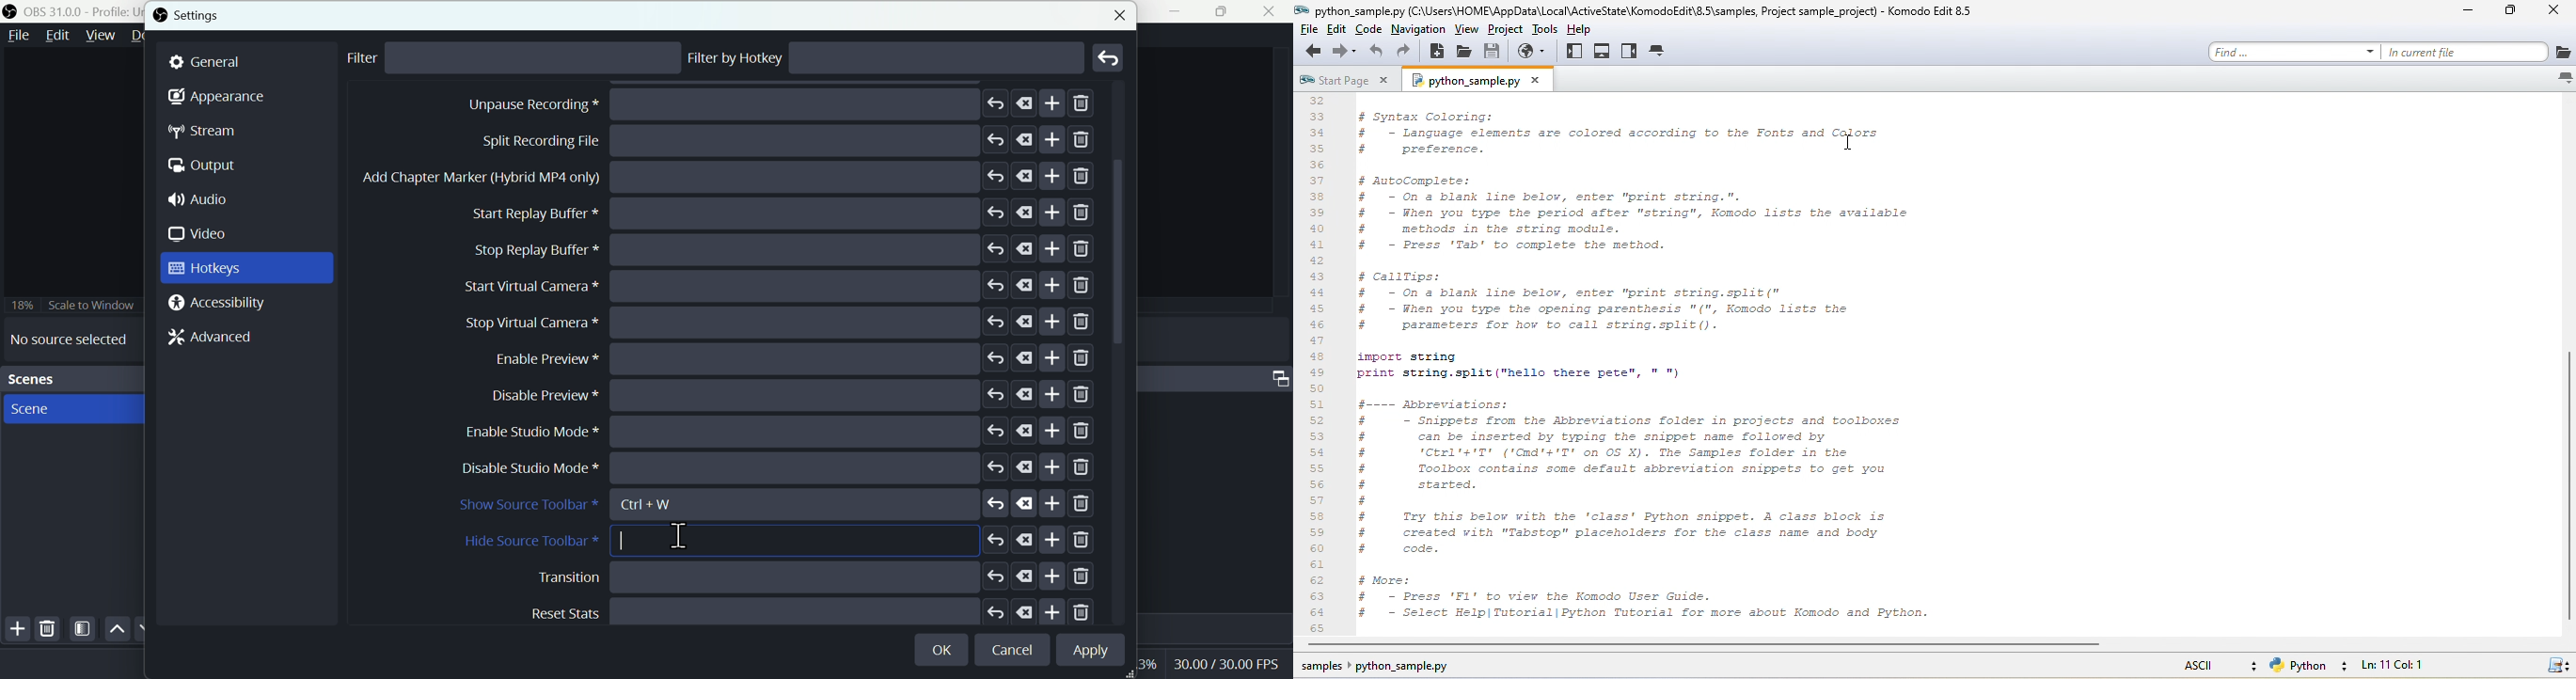 Image resolution: width=2576 pixels, height=700 pixels. I want to click on Edit, so click(57, 38).